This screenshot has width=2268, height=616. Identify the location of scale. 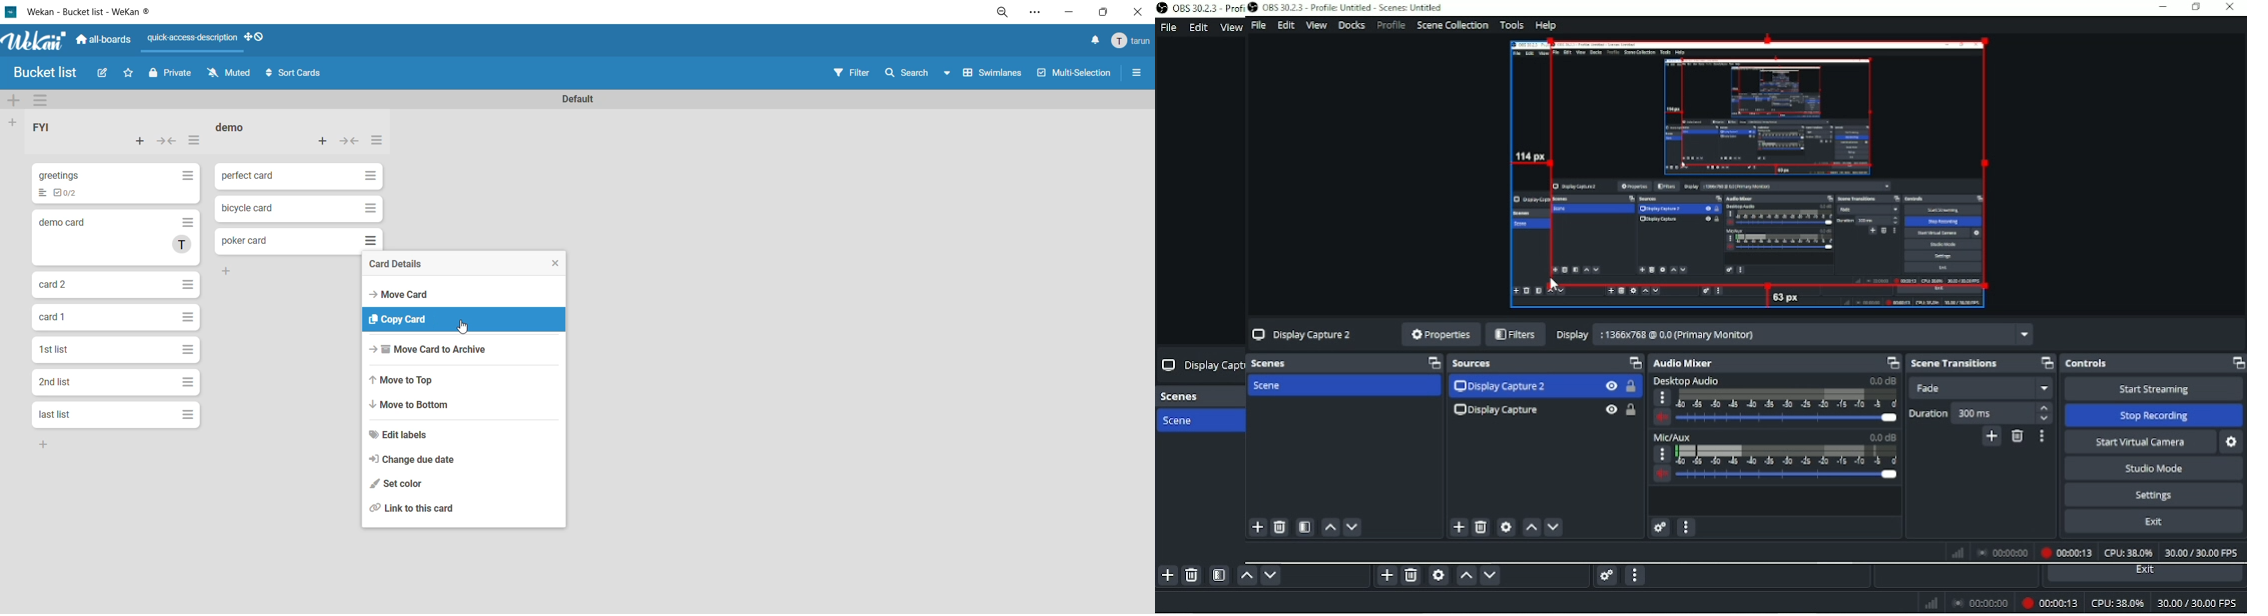
(1785, 457).